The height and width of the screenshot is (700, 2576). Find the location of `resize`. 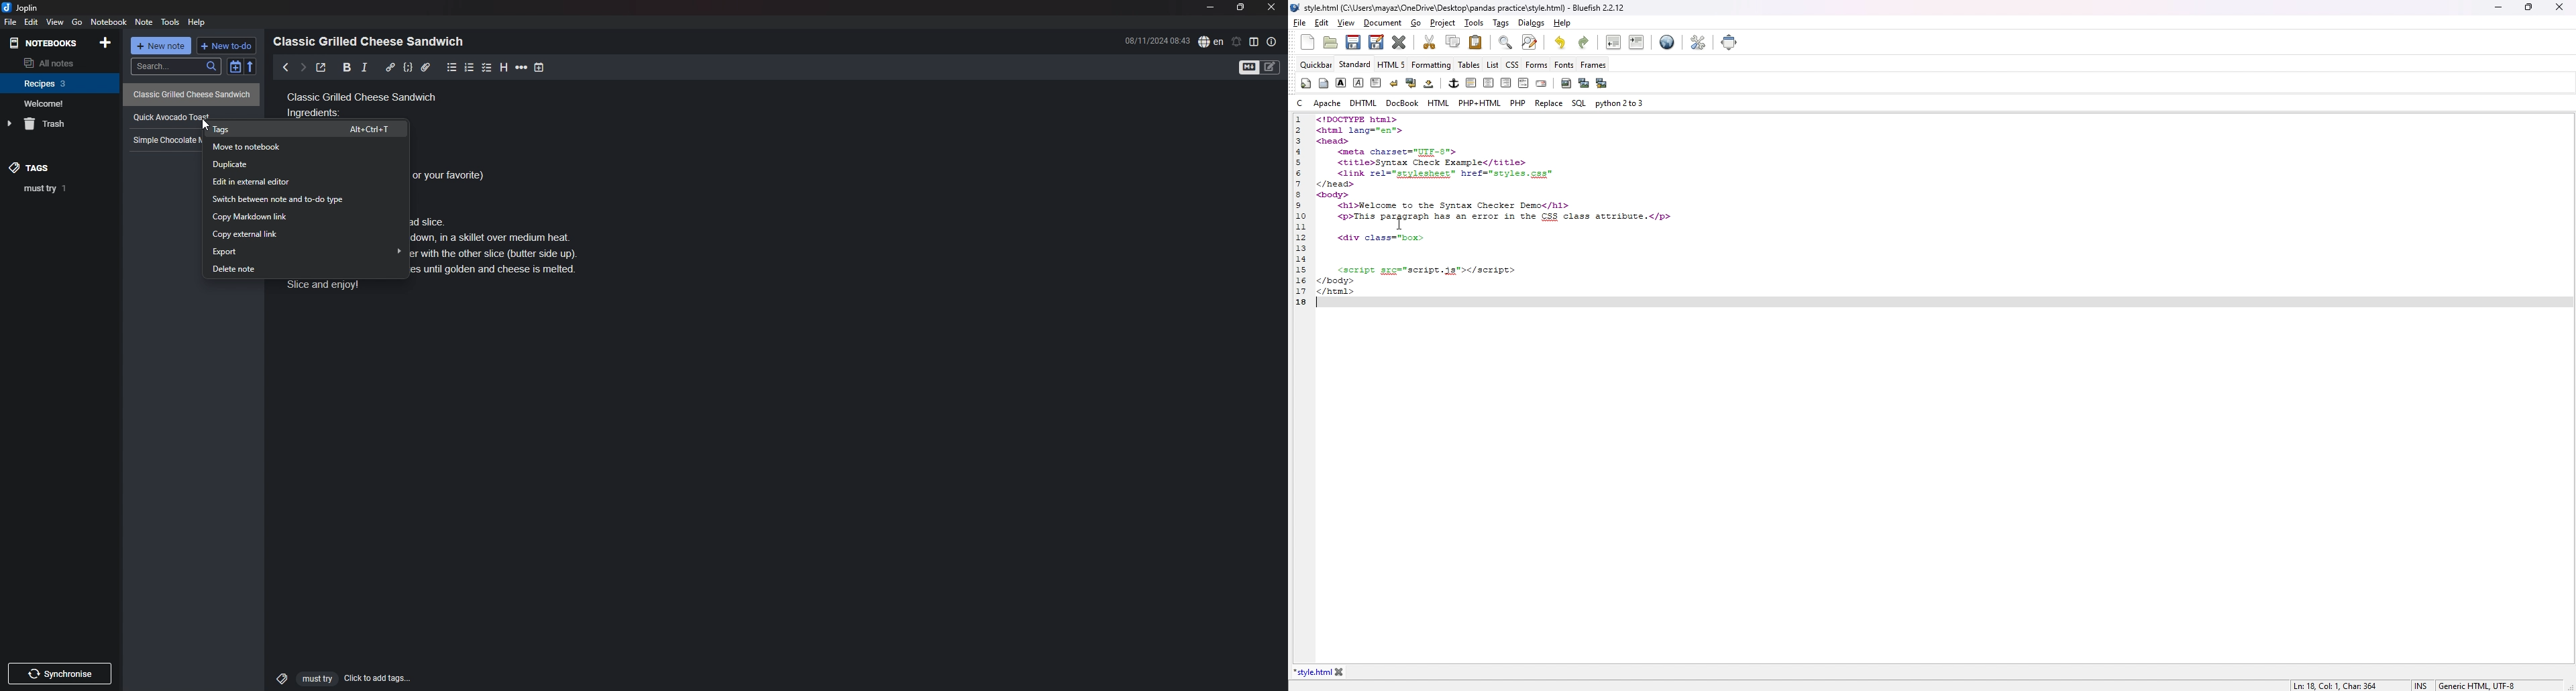

resize is located at coordinates (2528, 7).